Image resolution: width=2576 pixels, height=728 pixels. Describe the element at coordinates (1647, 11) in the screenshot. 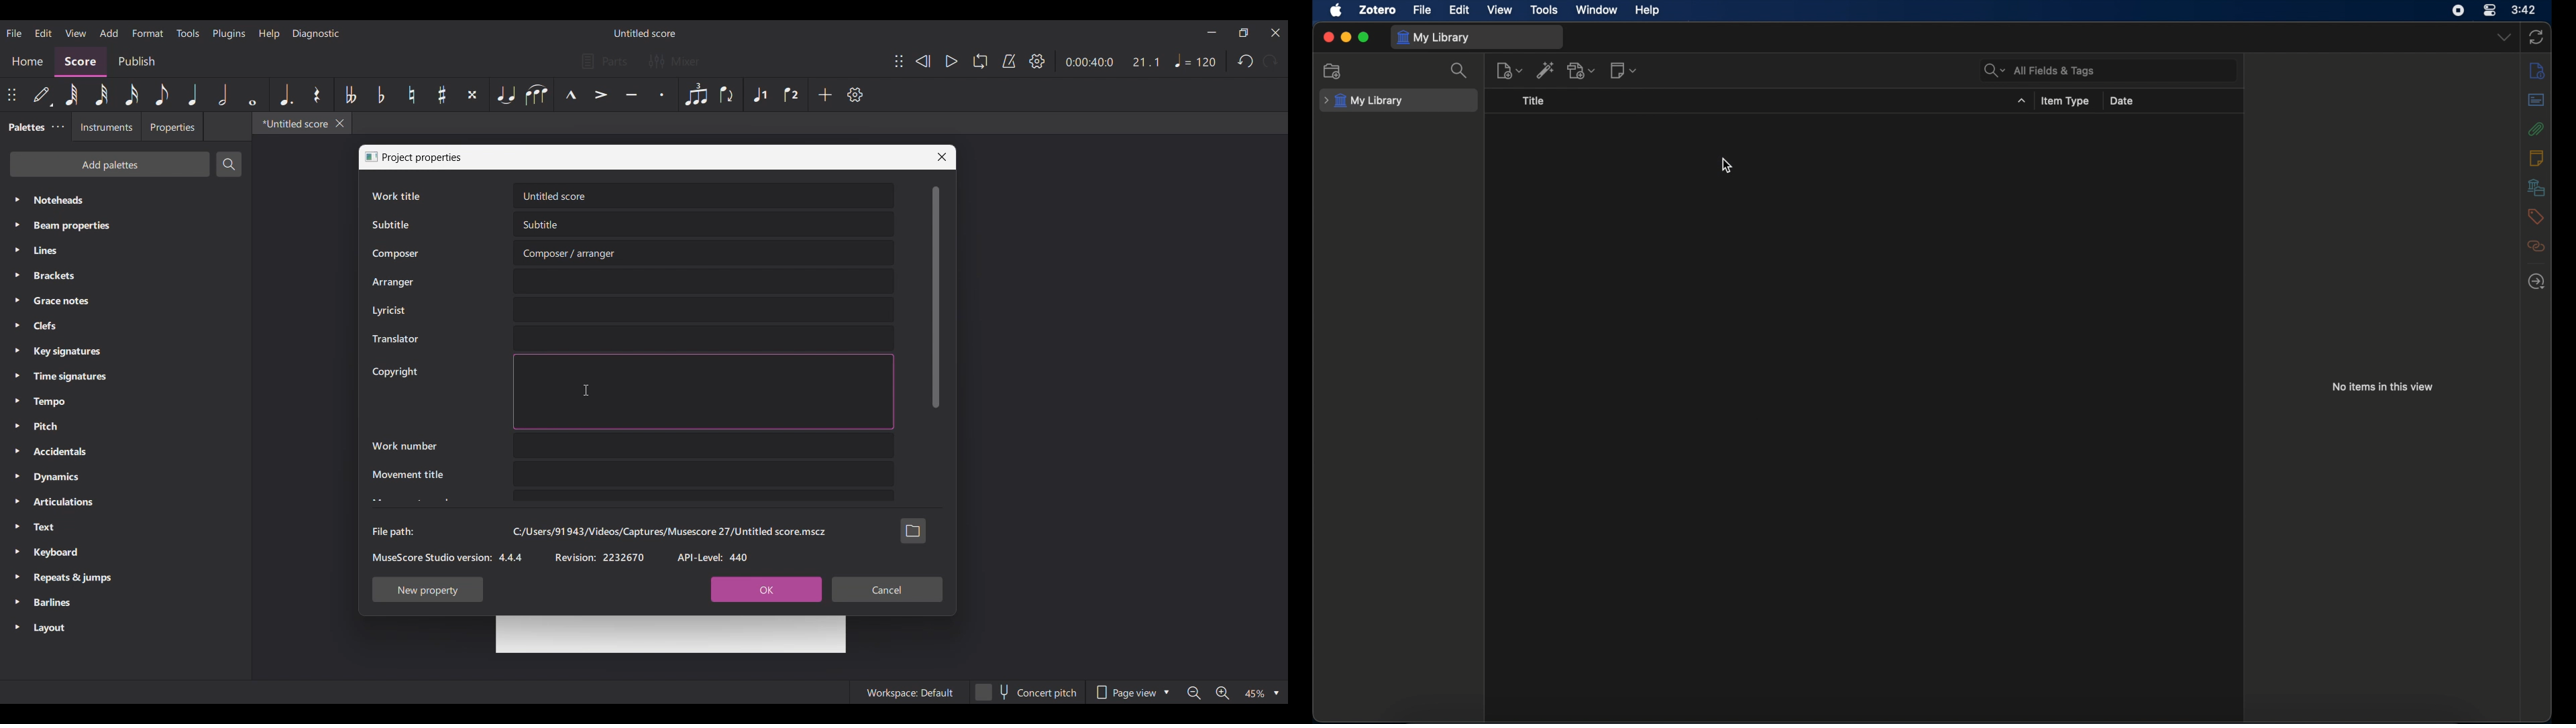

I see `help` at that location.